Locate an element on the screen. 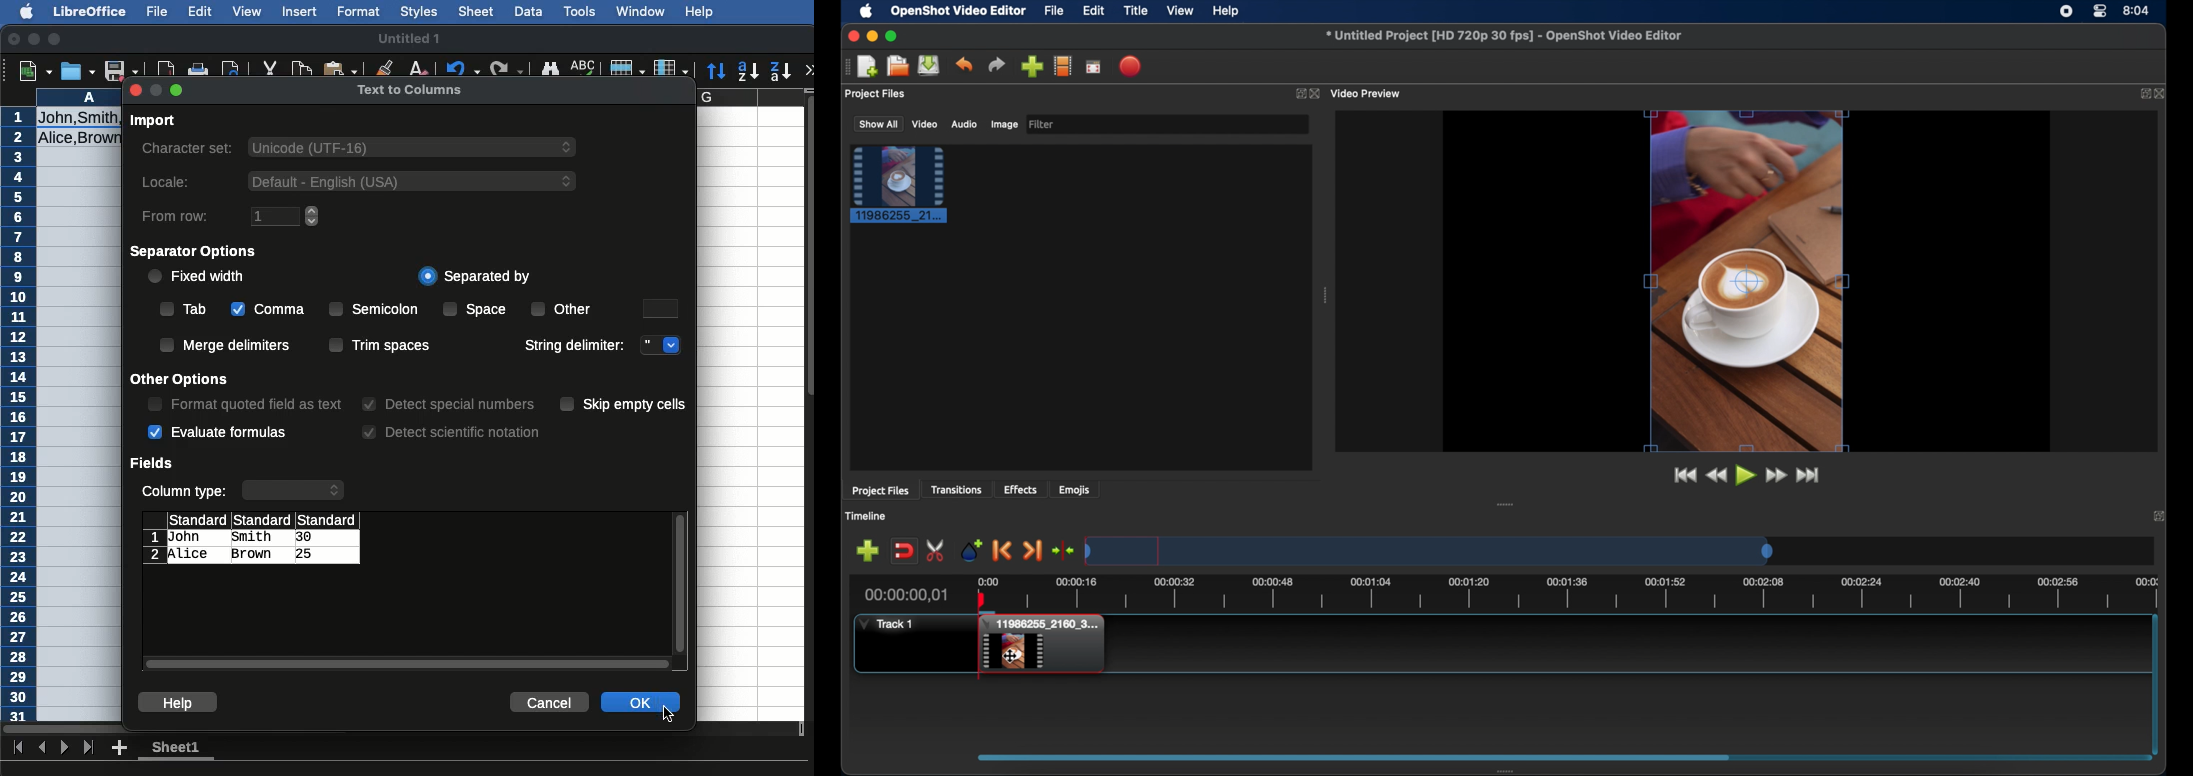  cursor is located at coordinates (1012, 655).